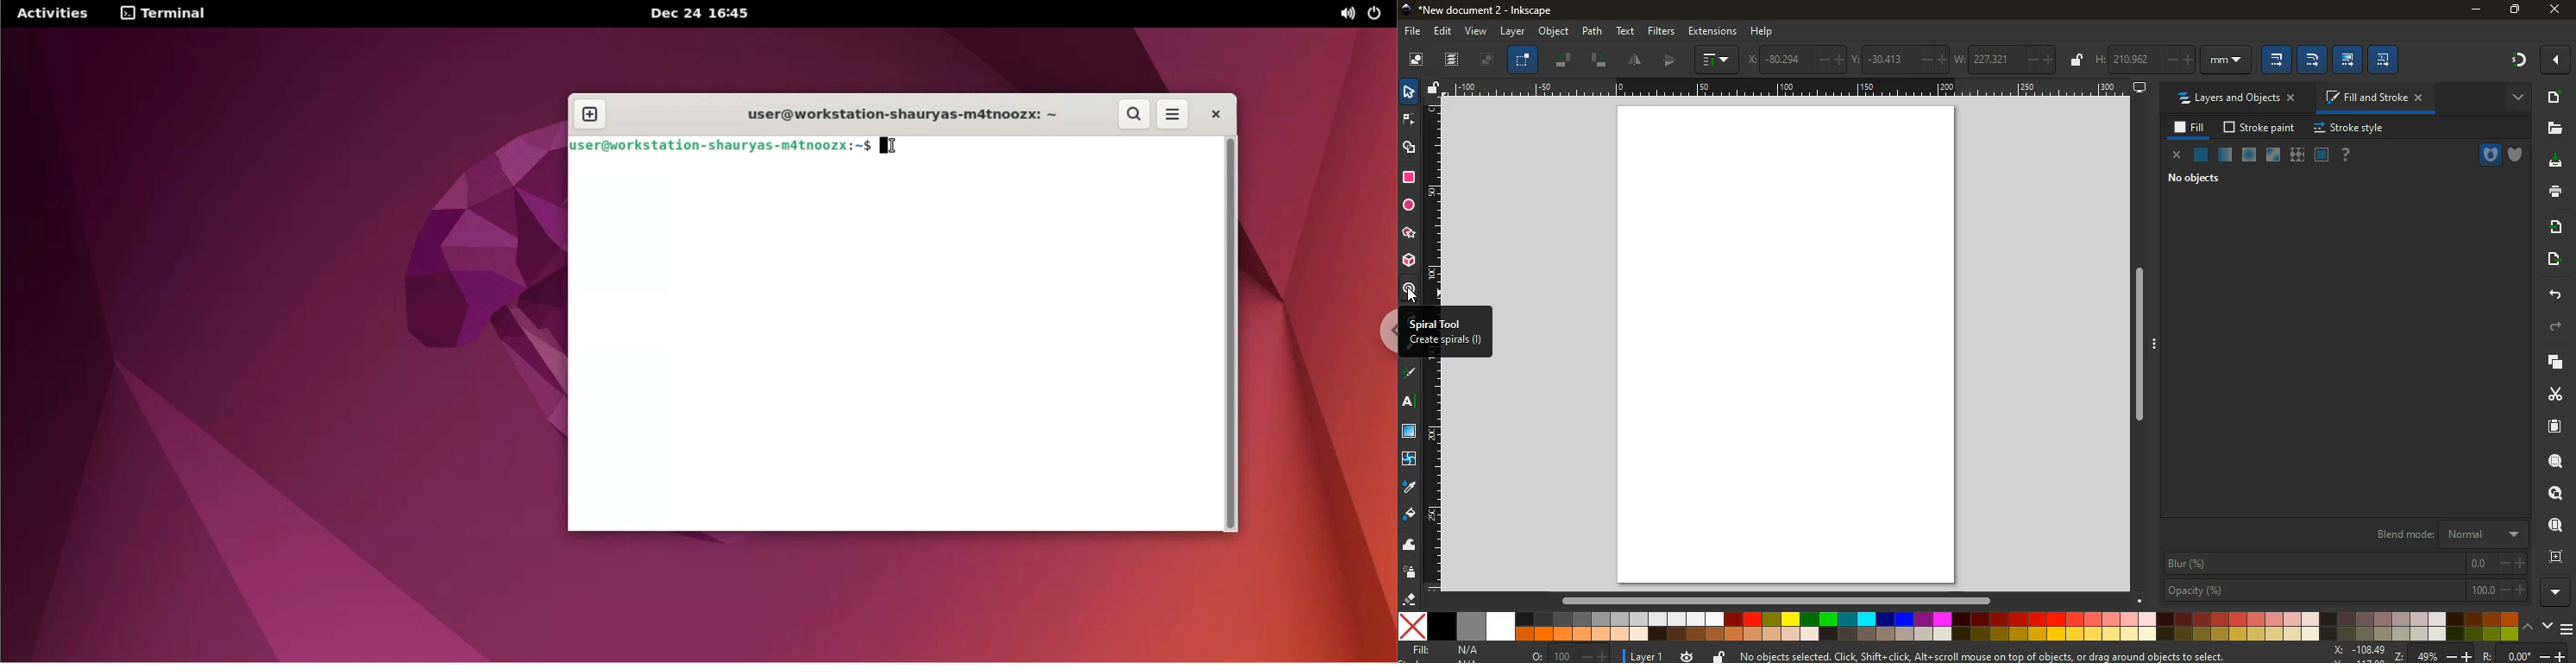 This screenshot has height=672, width=2576. What do you see at coordinates (2553, 525) in the screenshot?
I see `find` at bounding box center [2553, 525].